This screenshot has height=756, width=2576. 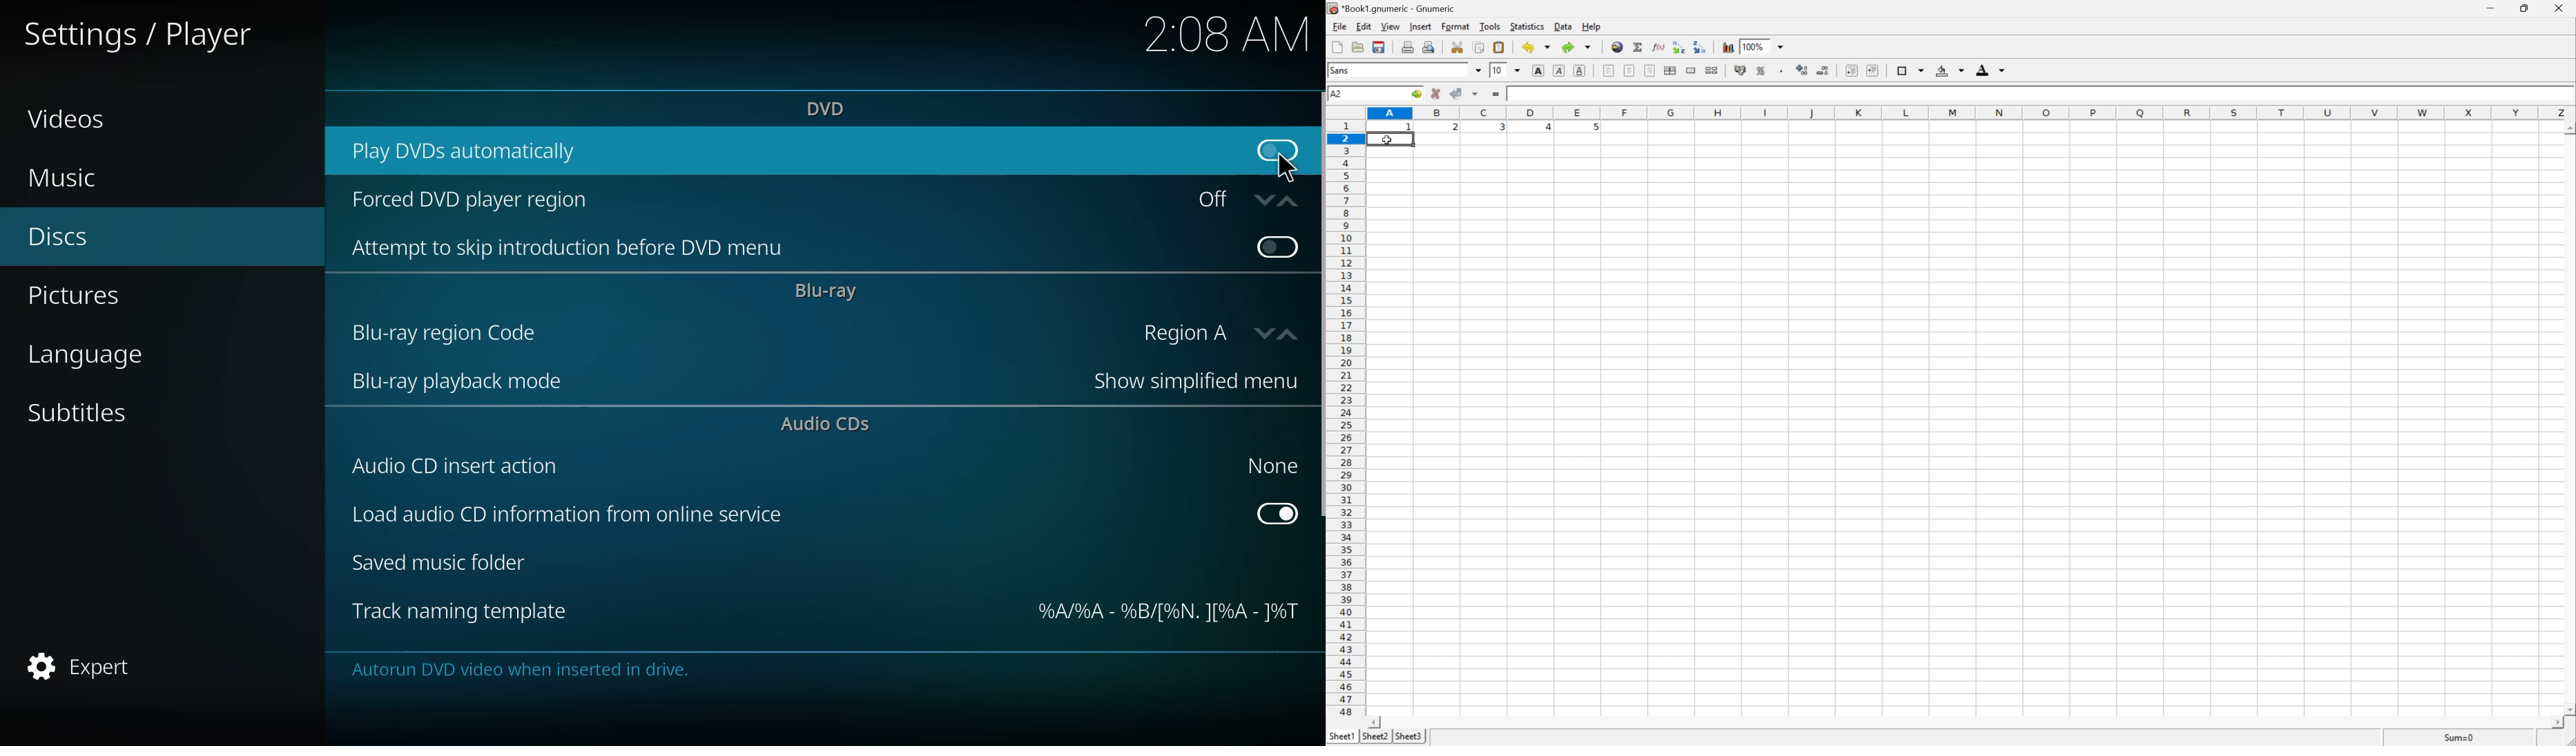 I want to click on help, so click(x=1589, y=26).